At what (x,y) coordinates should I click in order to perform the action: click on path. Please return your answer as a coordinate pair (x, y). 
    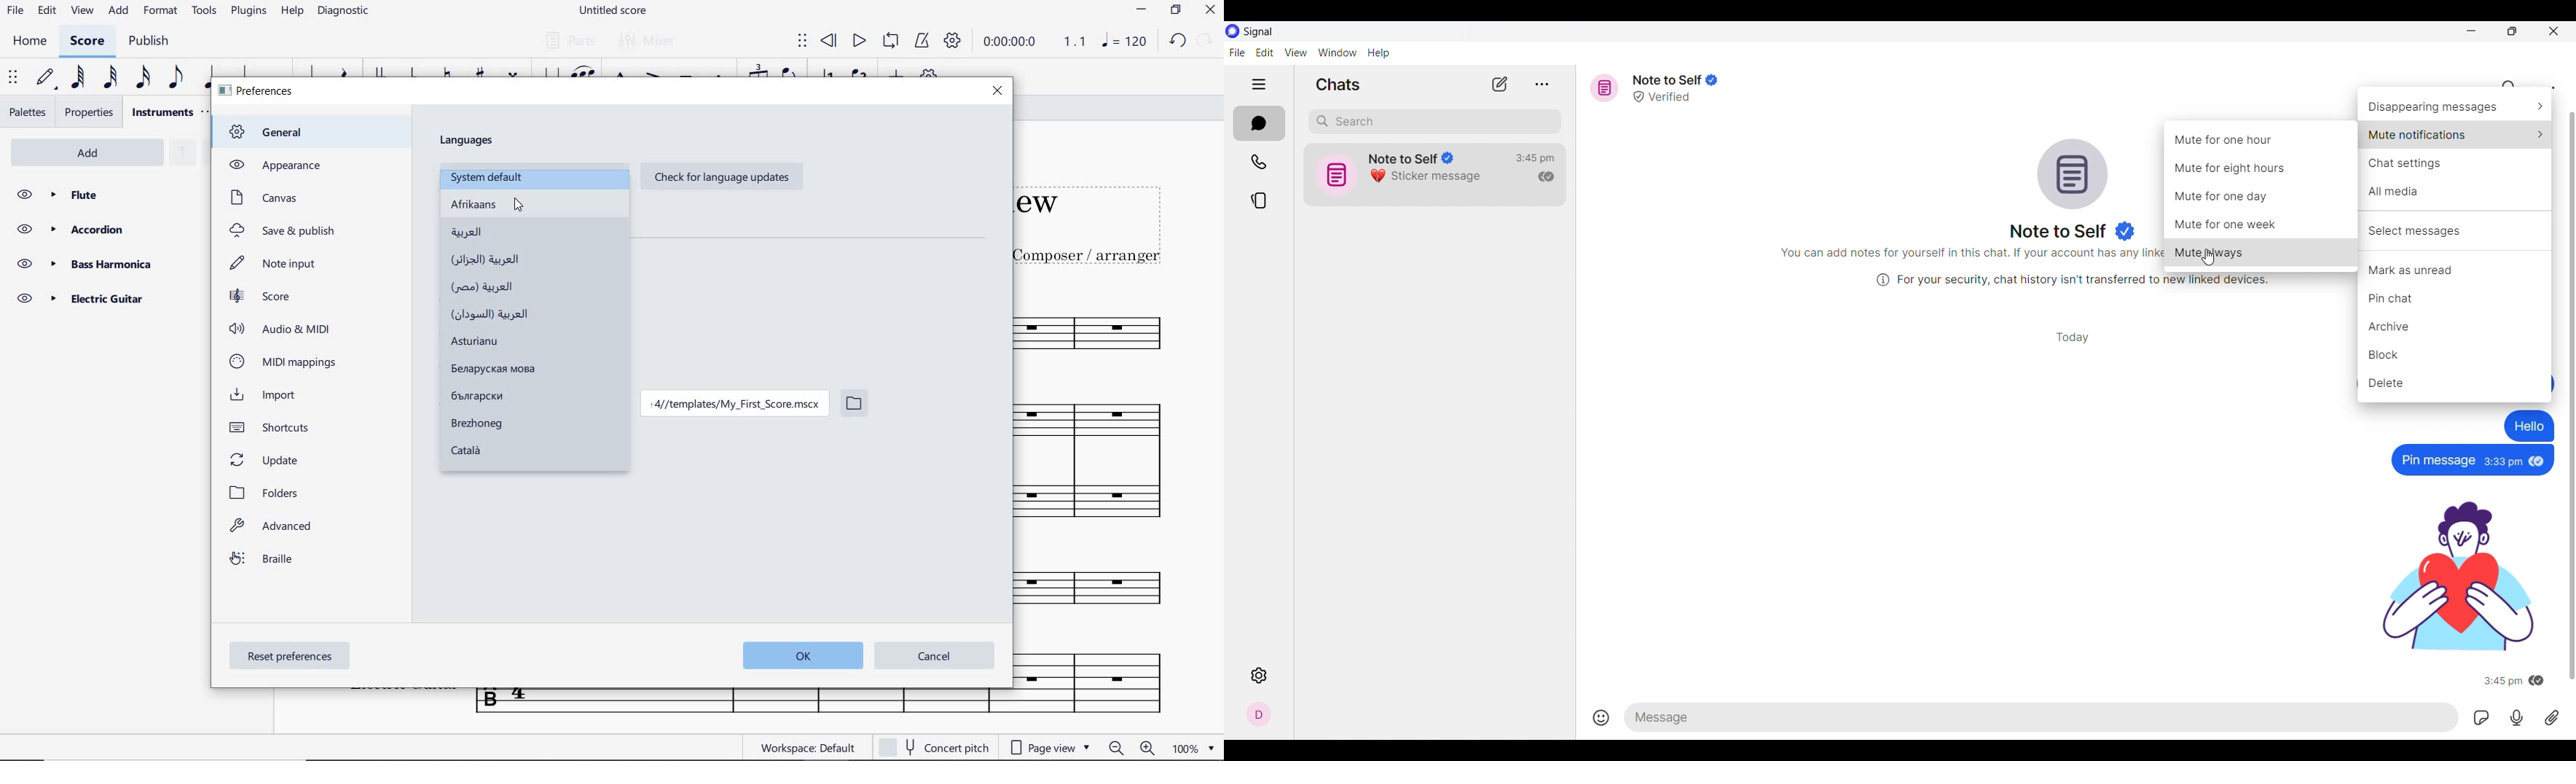
    Looking at the image, I should click on (732, 405).